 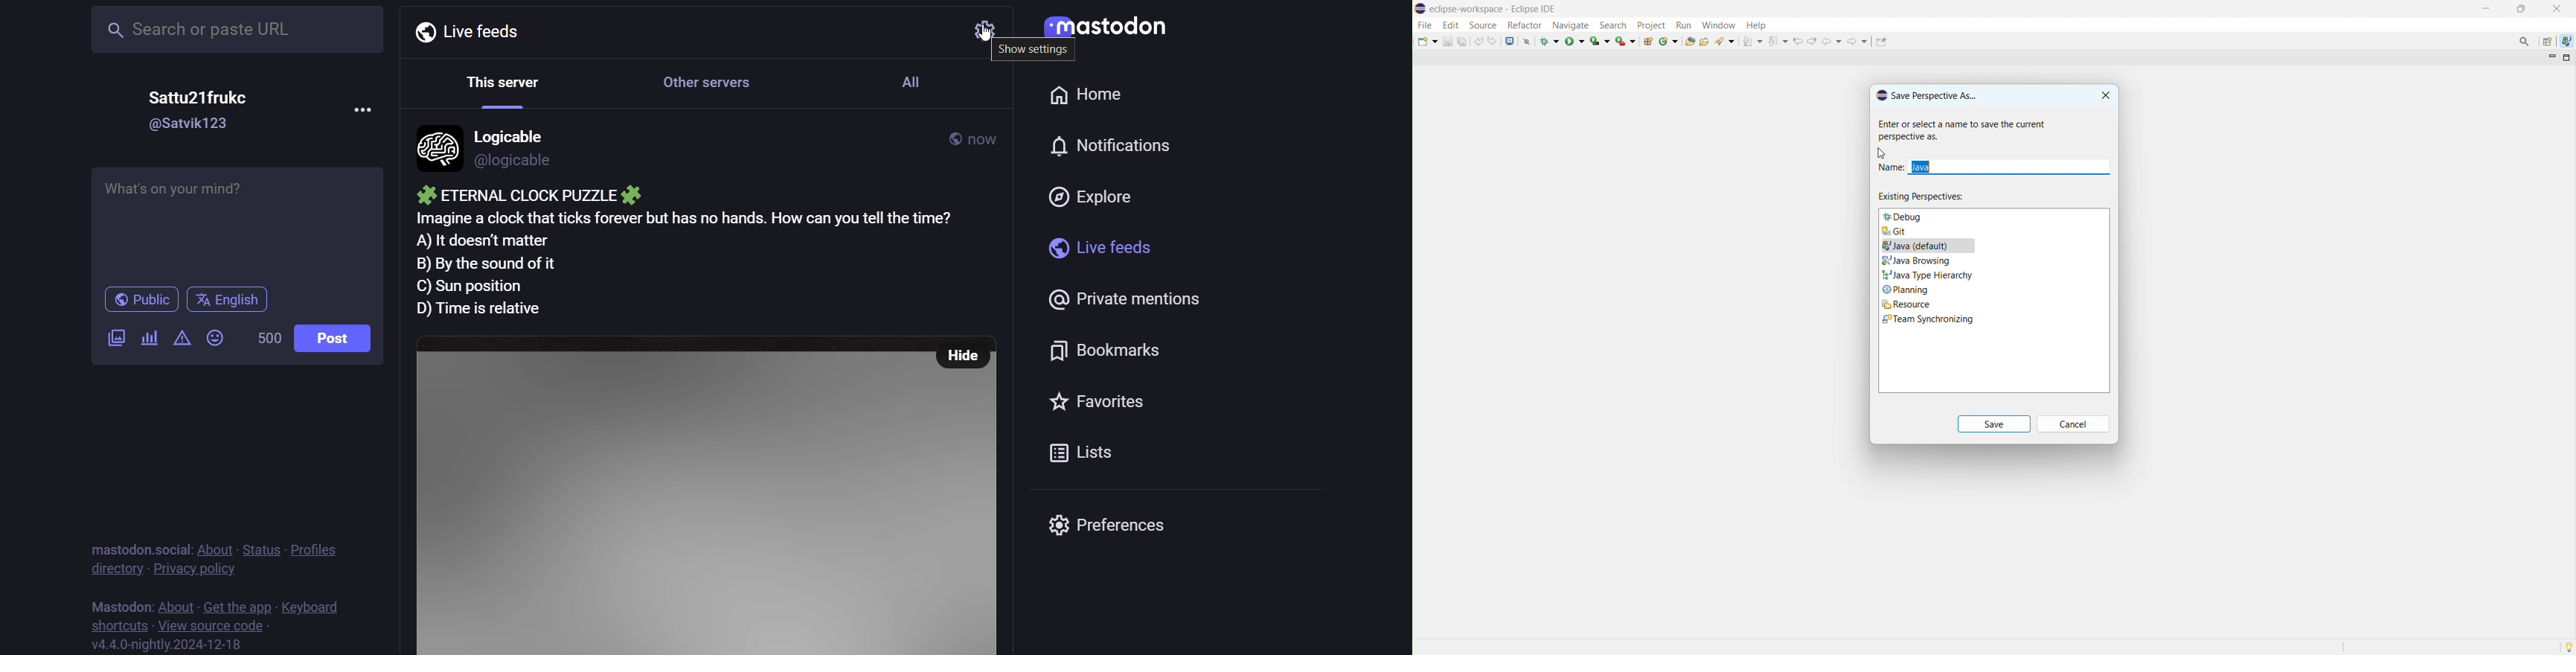 What do you see at coordinates (1690, 41) in the screenshot?
I see `open type` at bounding box center [1690, 41].